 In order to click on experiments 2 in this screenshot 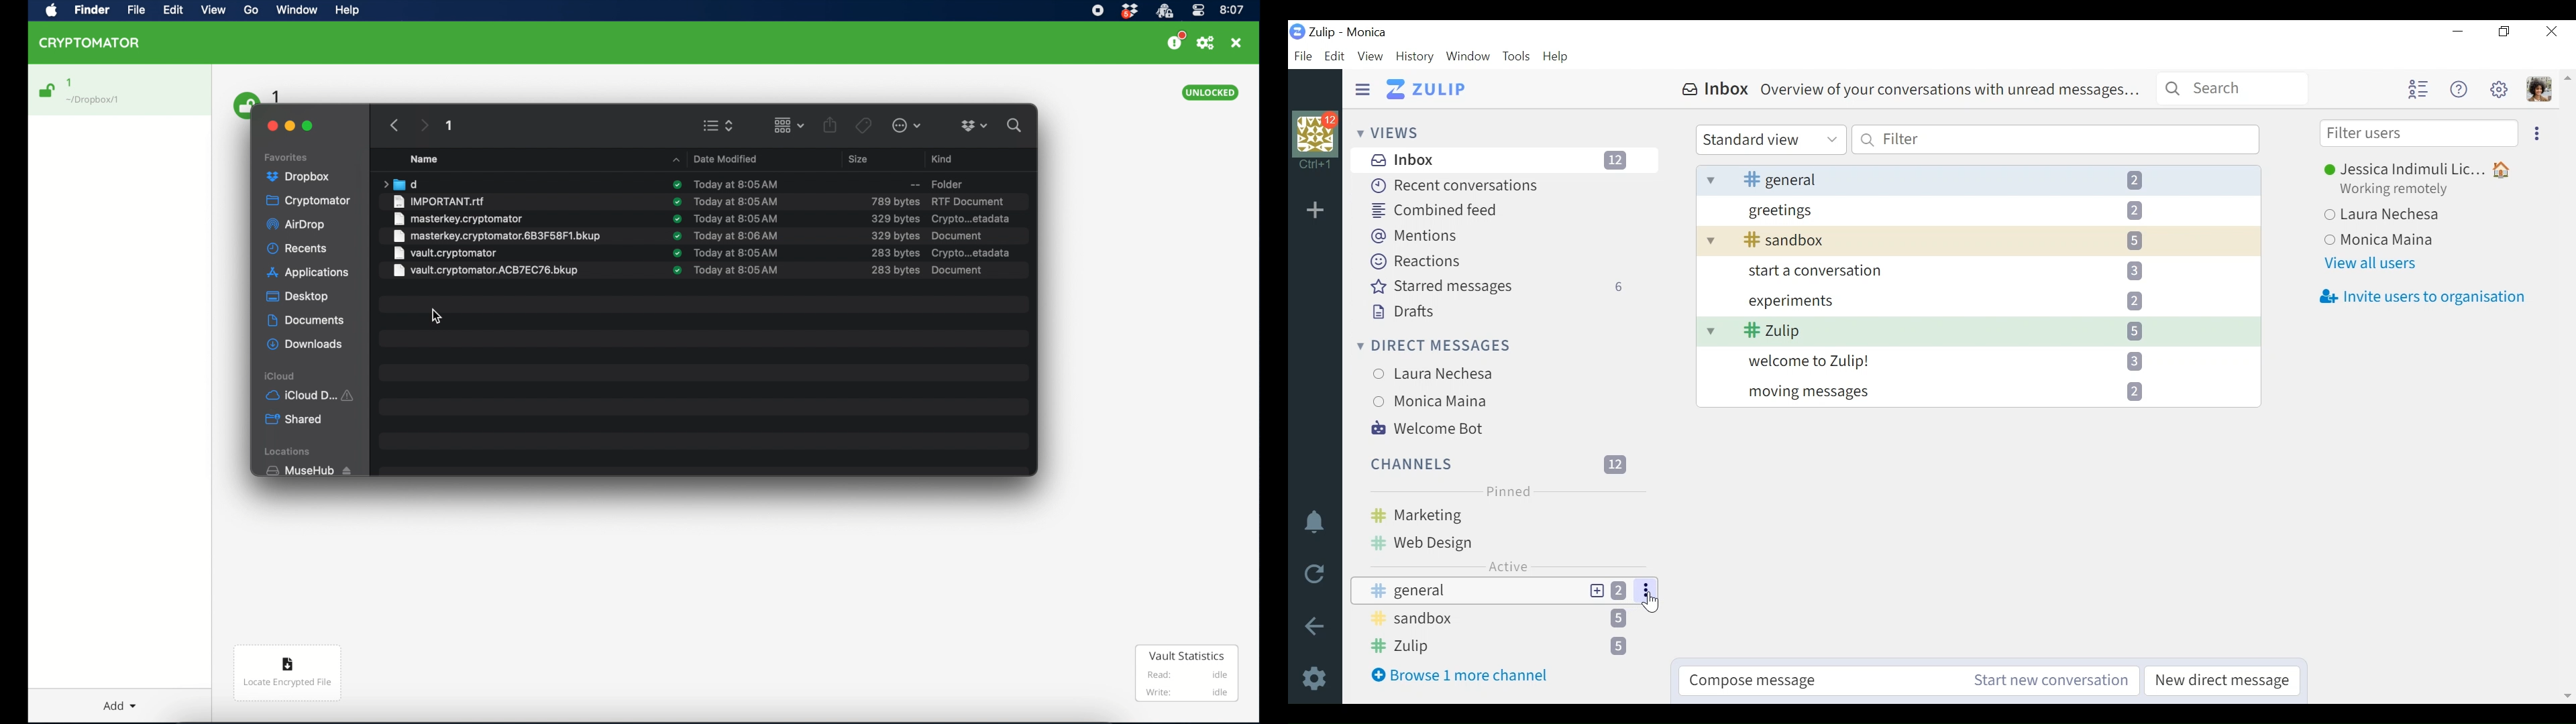, I will do `click(1977, 300)`.